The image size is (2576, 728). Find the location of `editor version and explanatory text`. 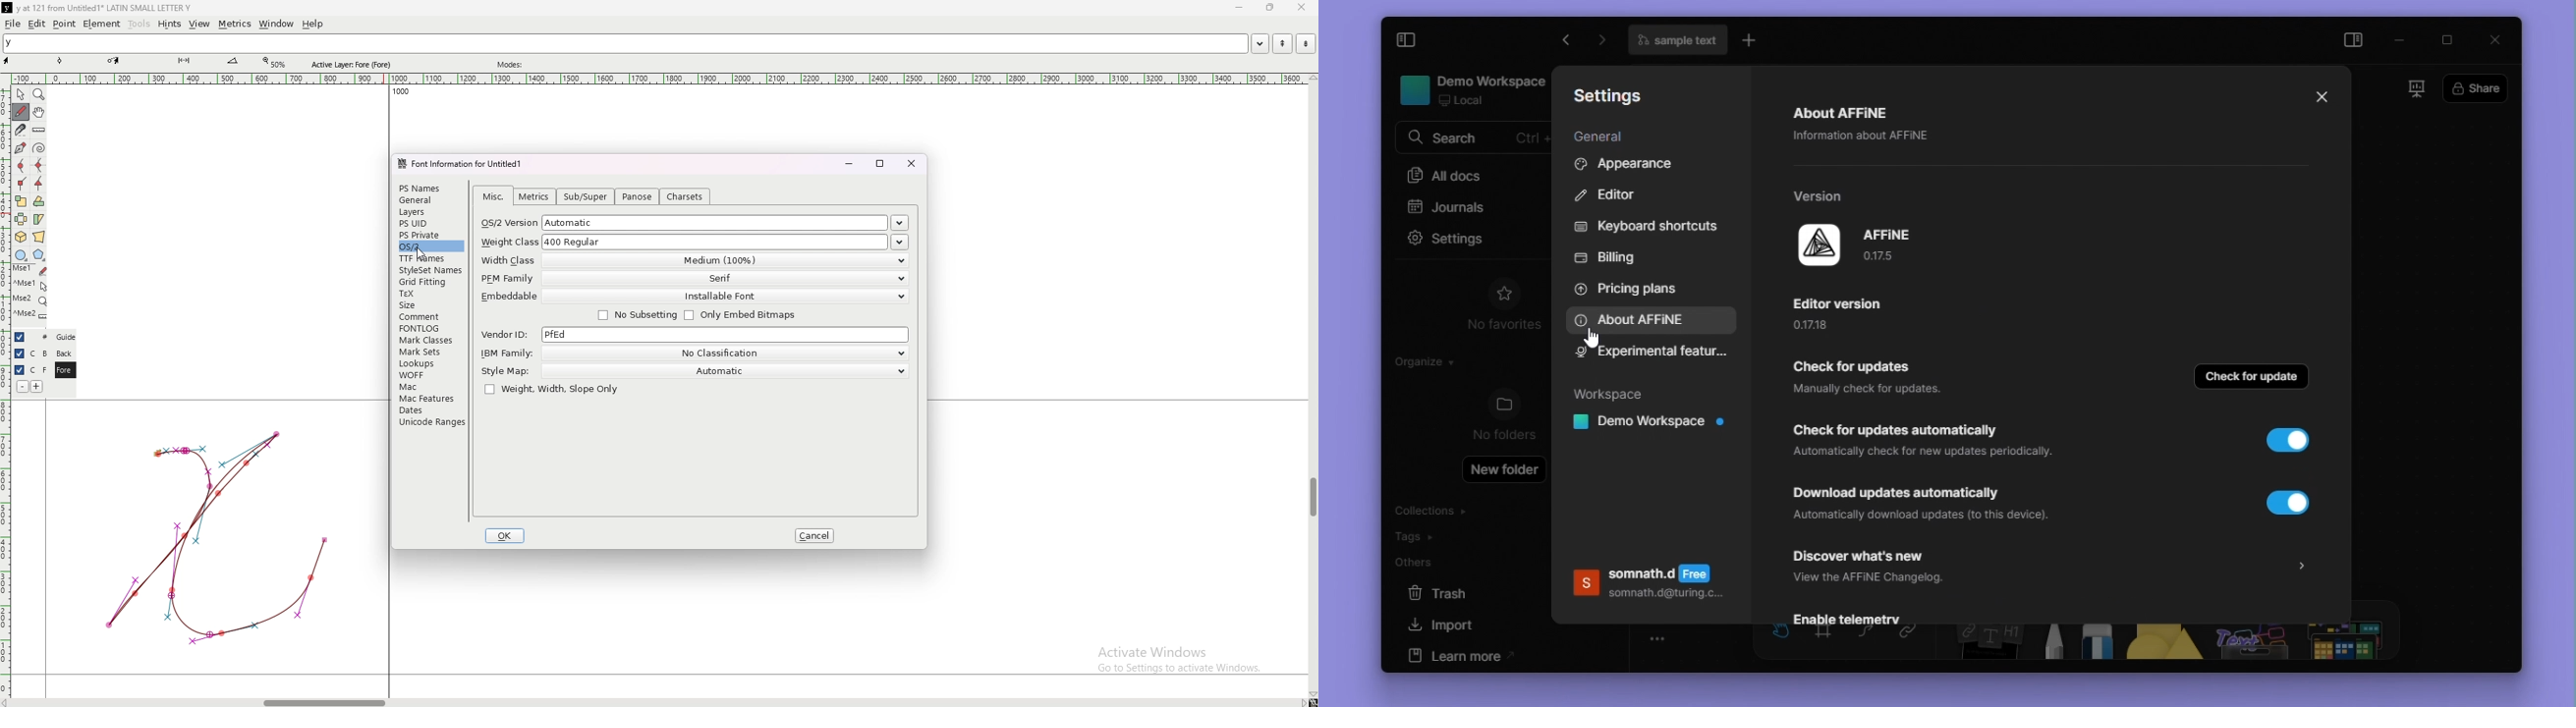

editor version and explanatory text is located at coordinates (1835, 314).